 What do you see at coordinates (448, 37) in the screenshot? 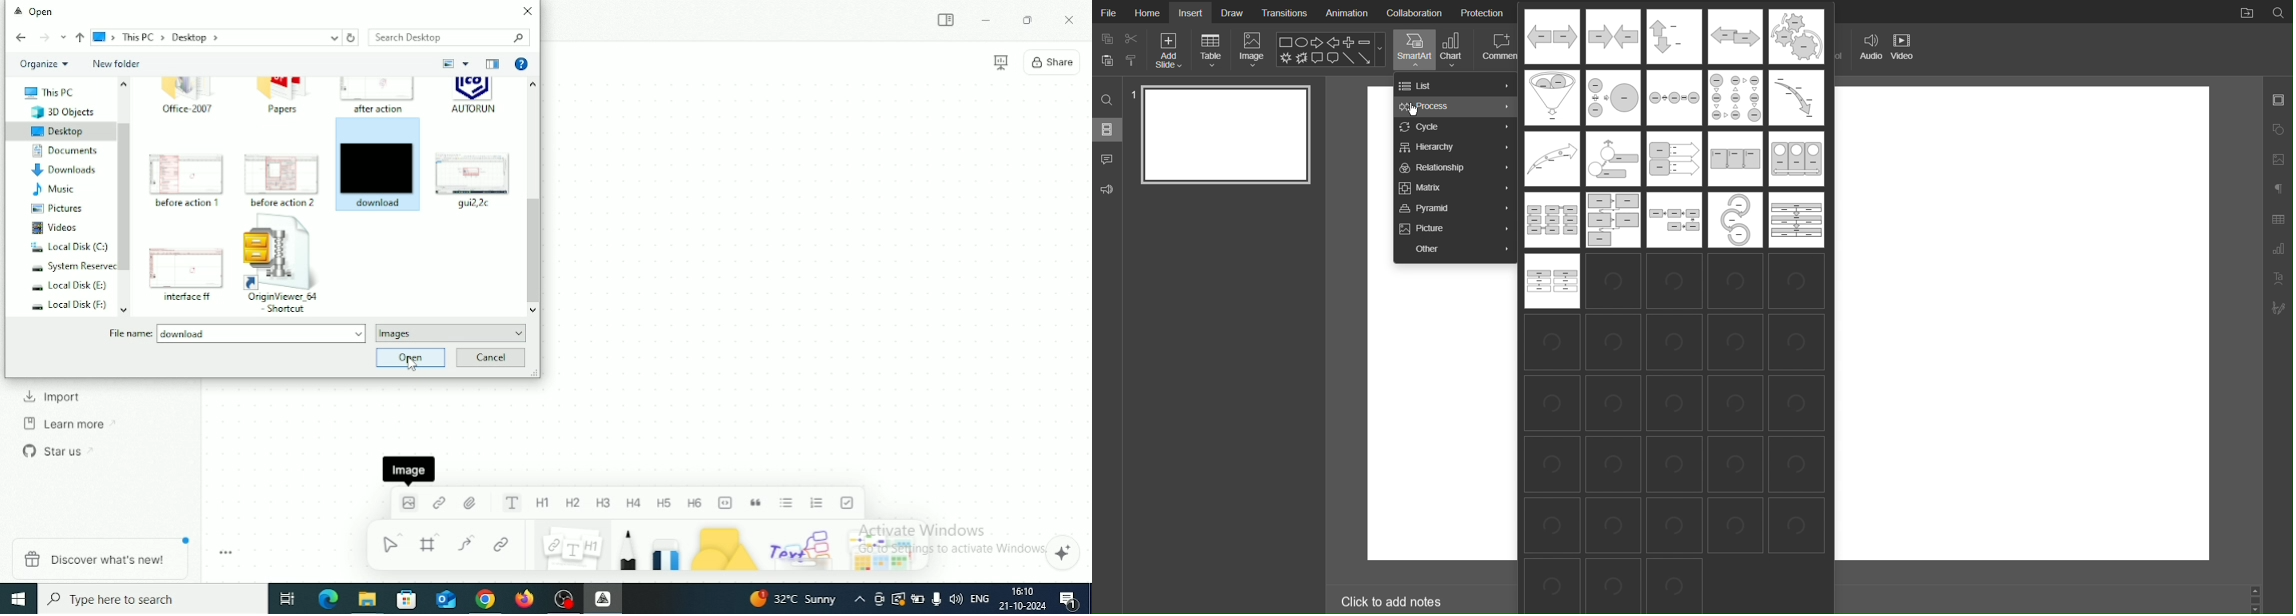
I see `Search Desktop` at bounding box center [448, 37].